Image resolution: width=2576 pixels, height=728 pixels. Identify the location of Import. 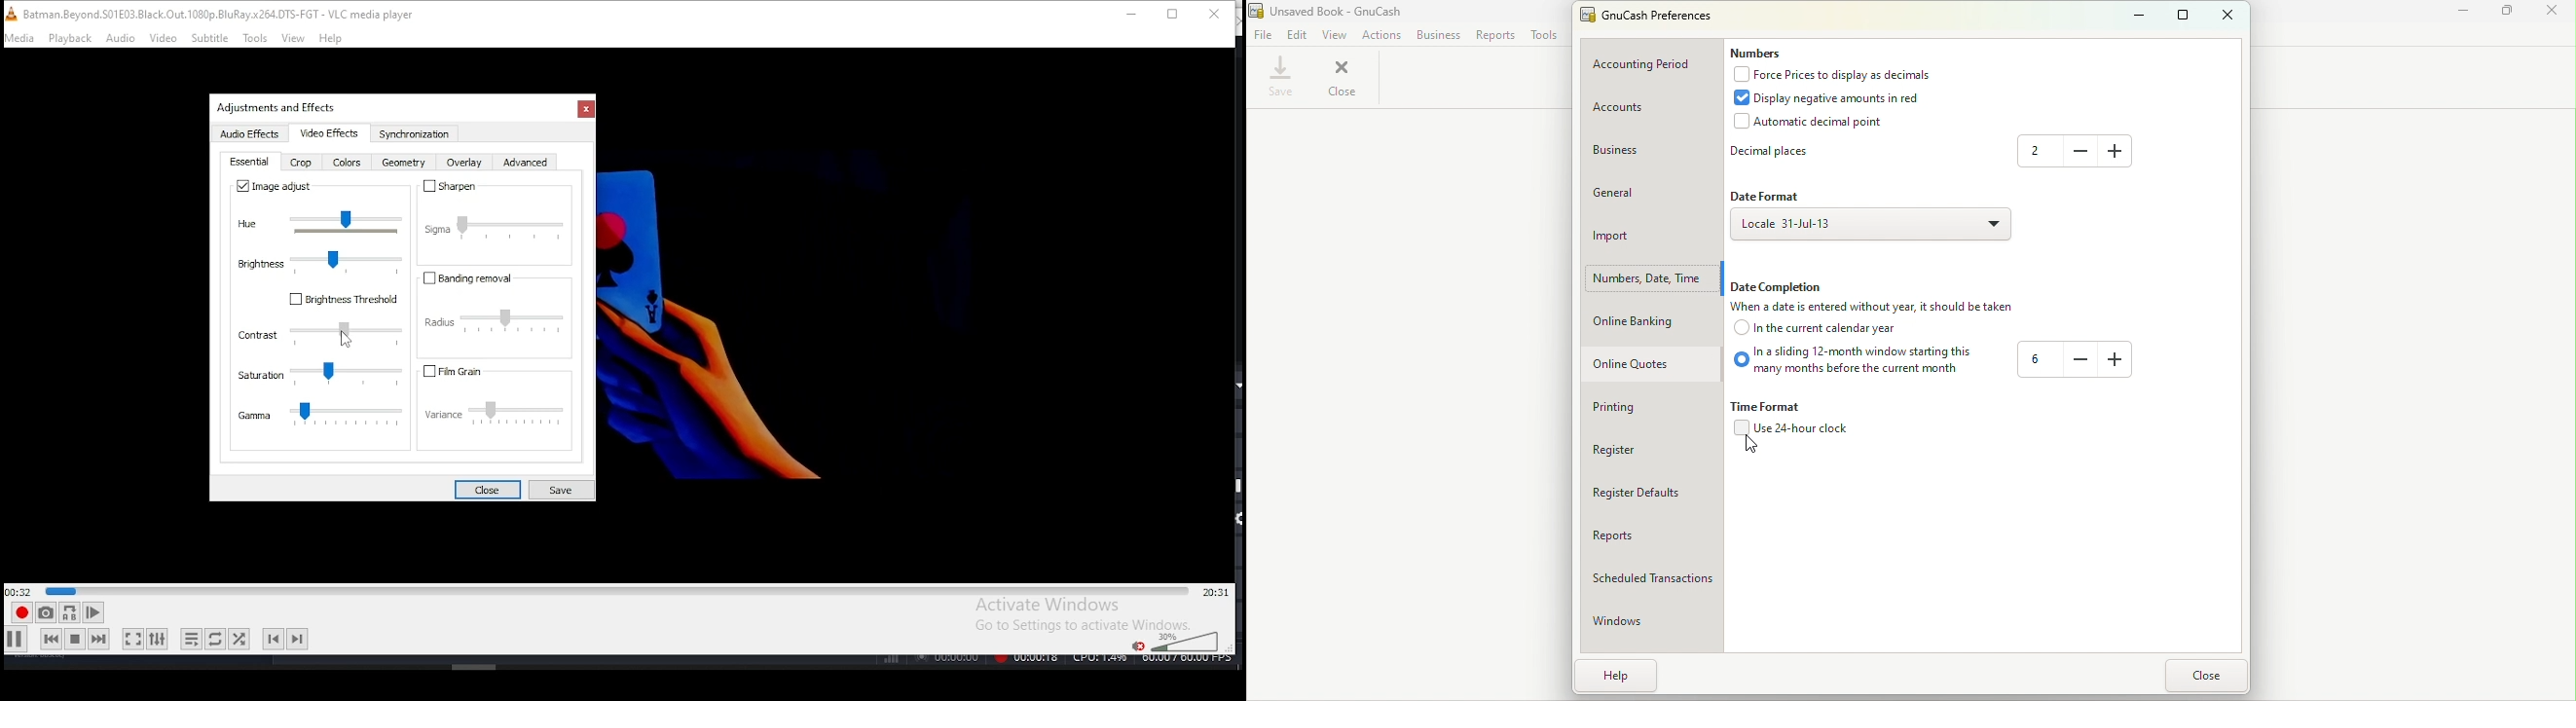
(1638, 235).